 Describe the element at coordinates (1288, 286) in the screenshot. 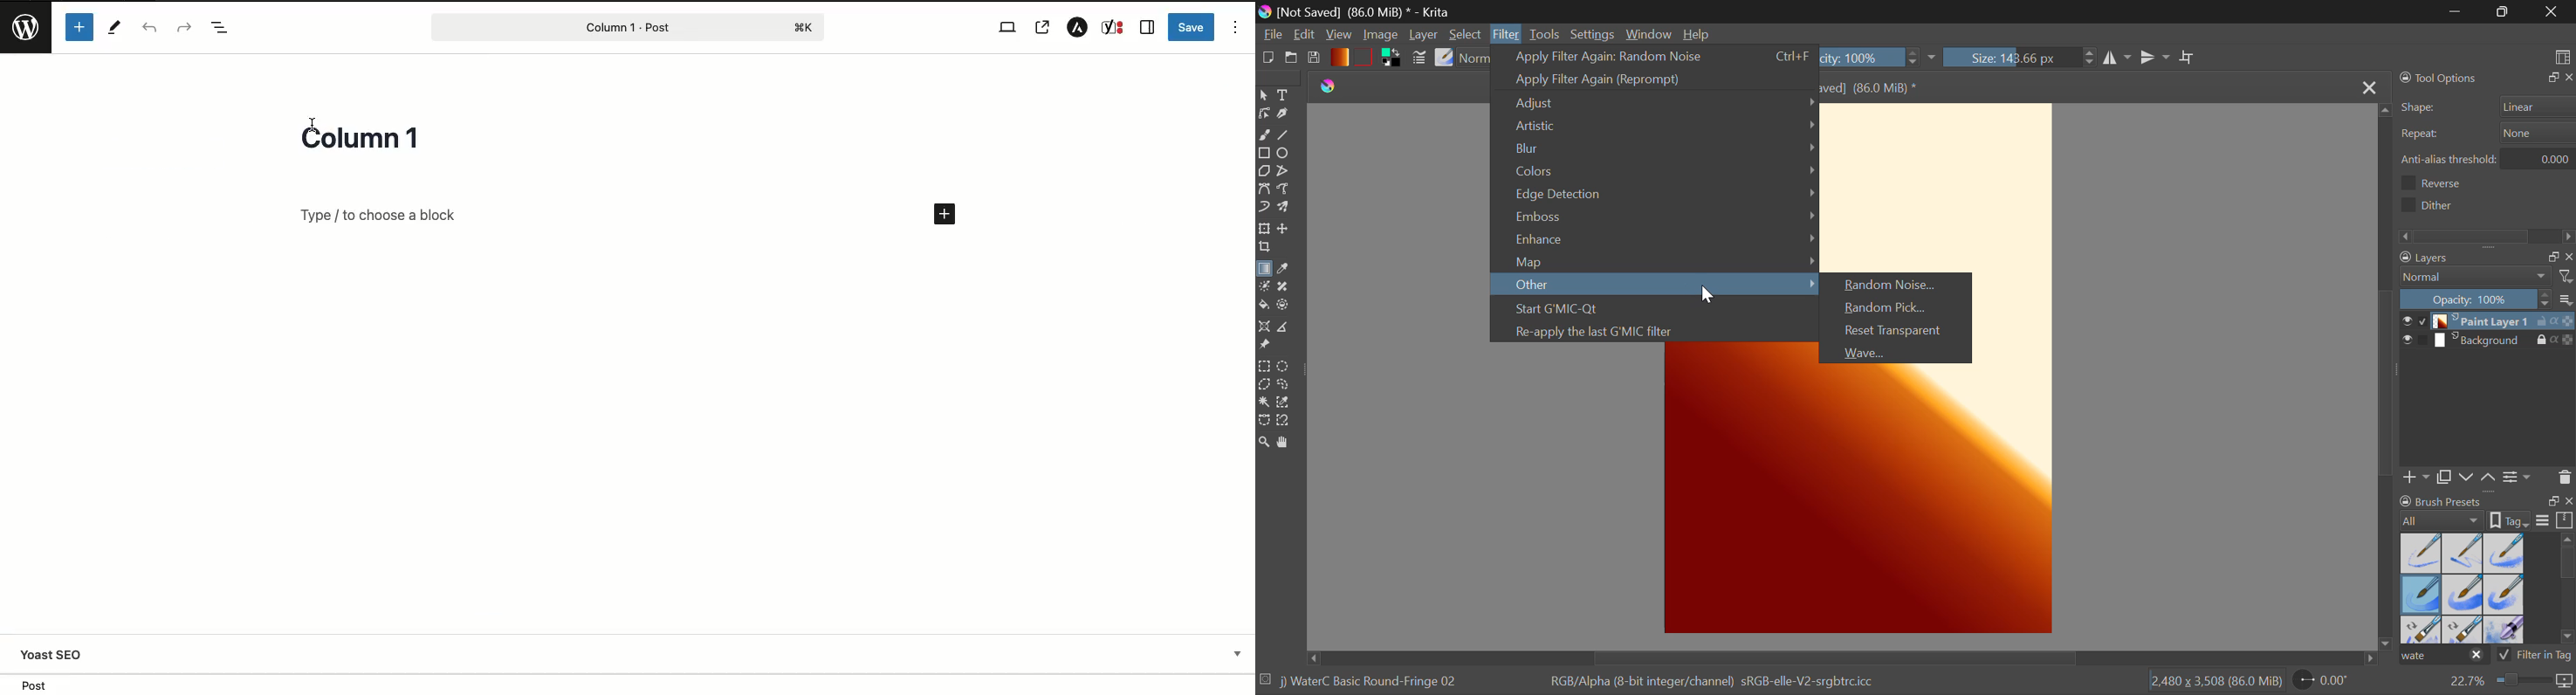

I see `Smart Patch Tool` at that location.